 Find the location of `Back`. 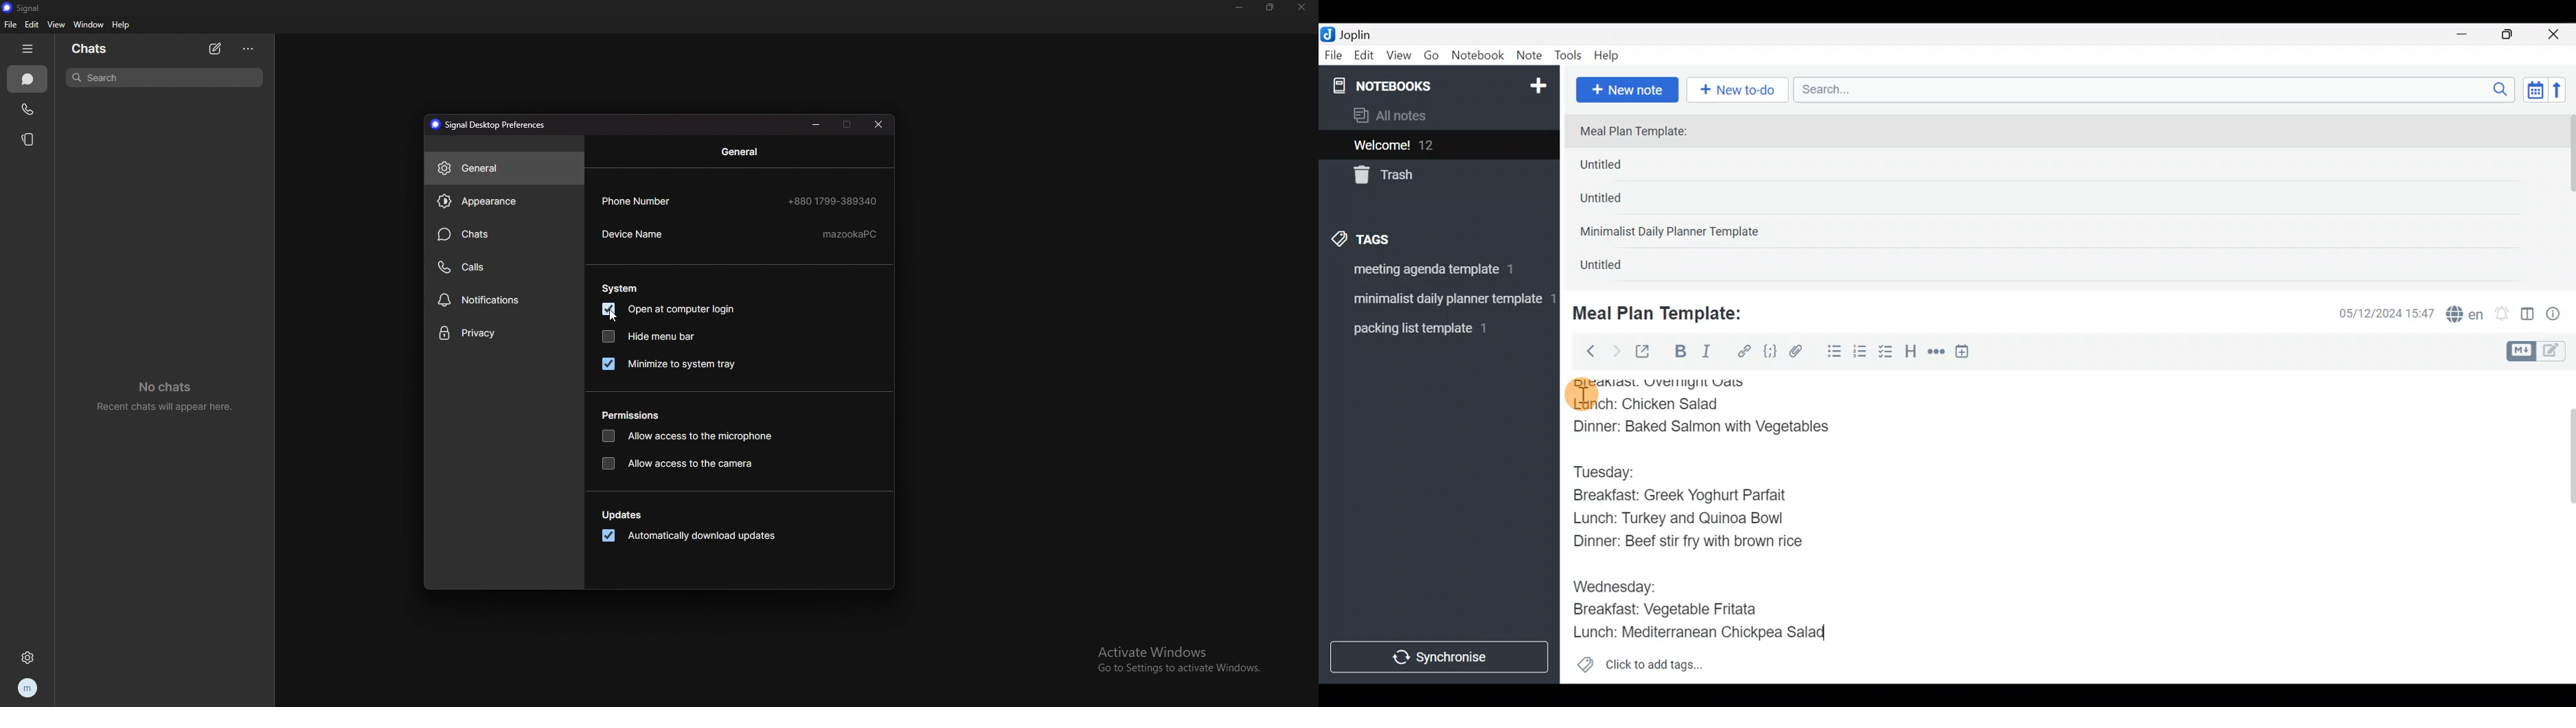

Back is located at coordinates (1585, 350).